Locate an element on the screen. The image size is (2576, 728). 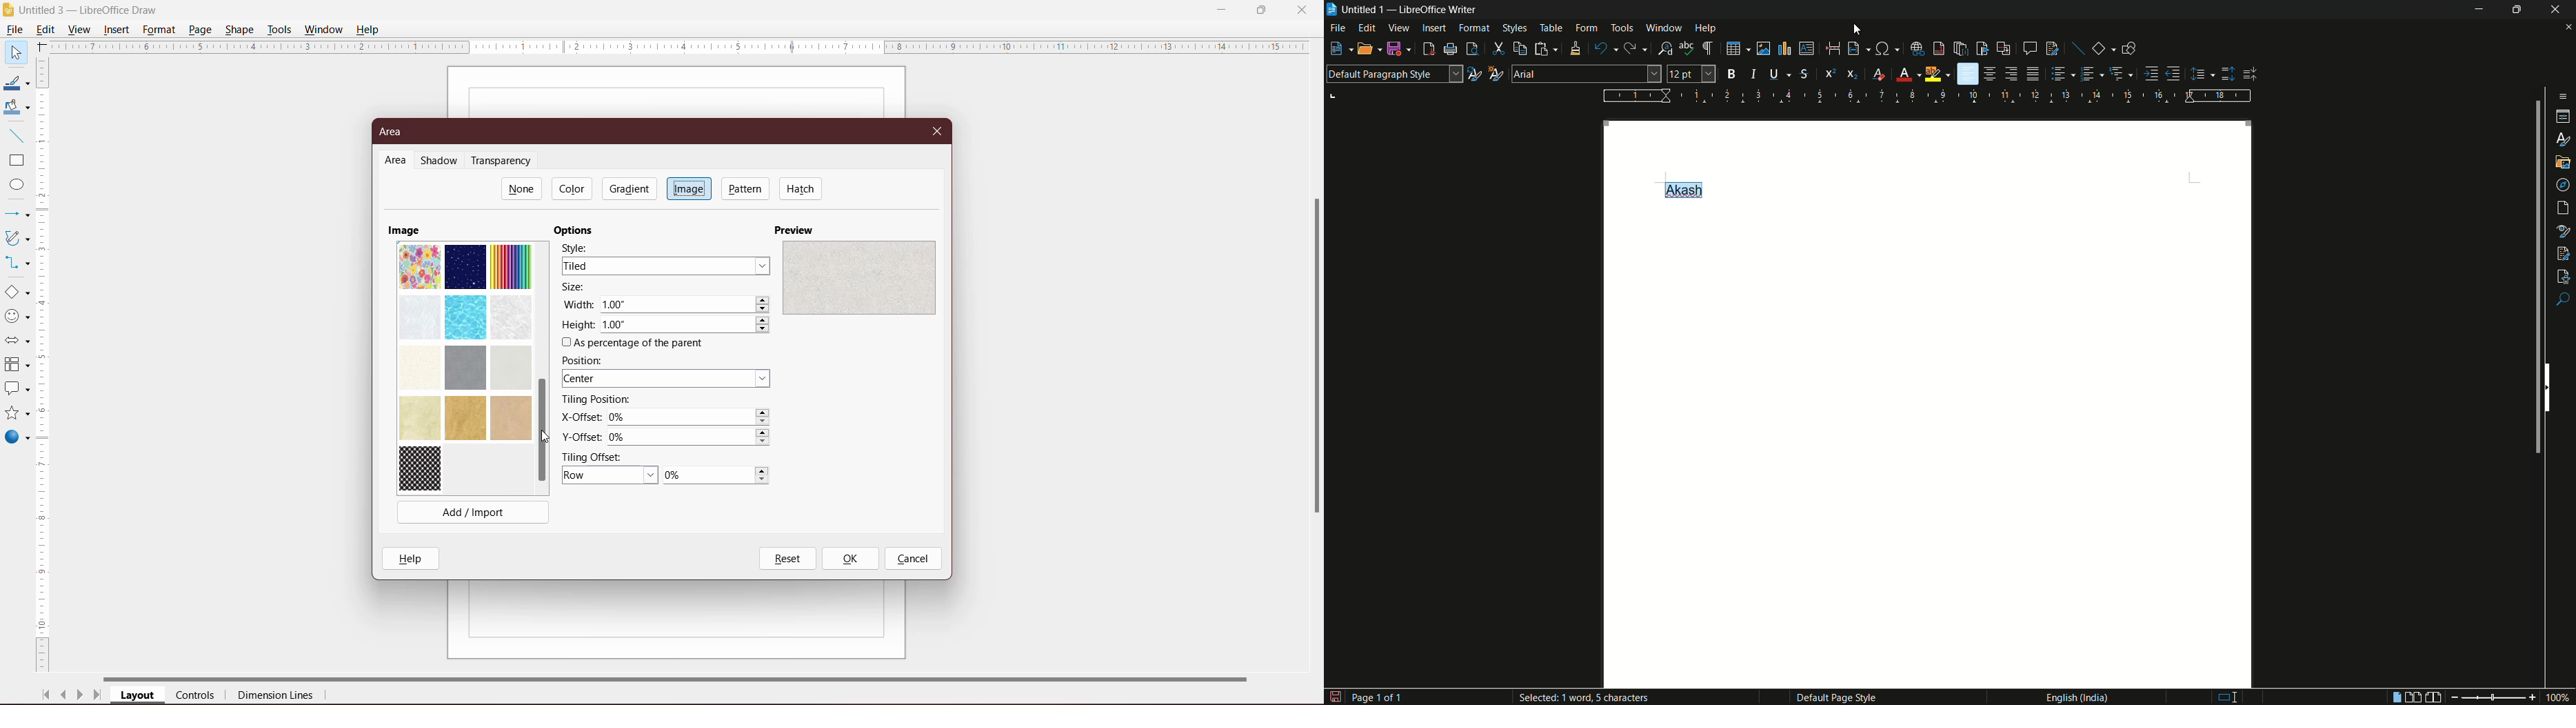
manage changes is located at coordinates (2564, 252).